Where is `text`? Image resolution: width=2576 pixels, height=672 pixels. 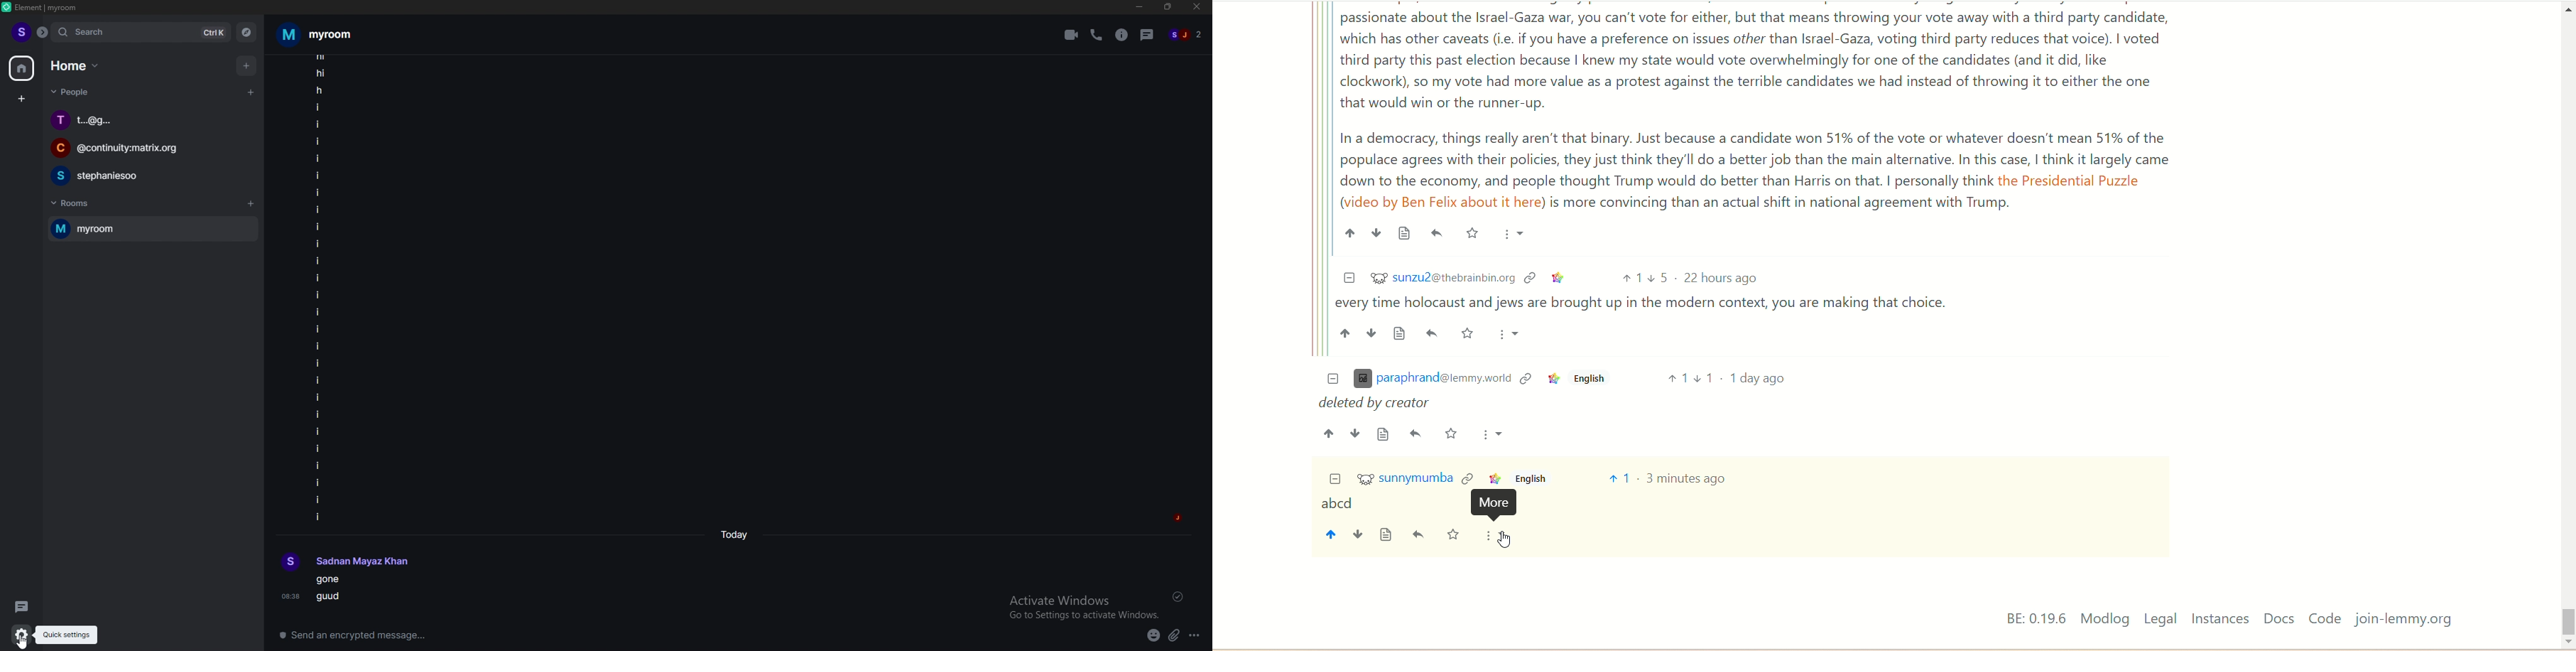
text is located at coordinates (354, 579).